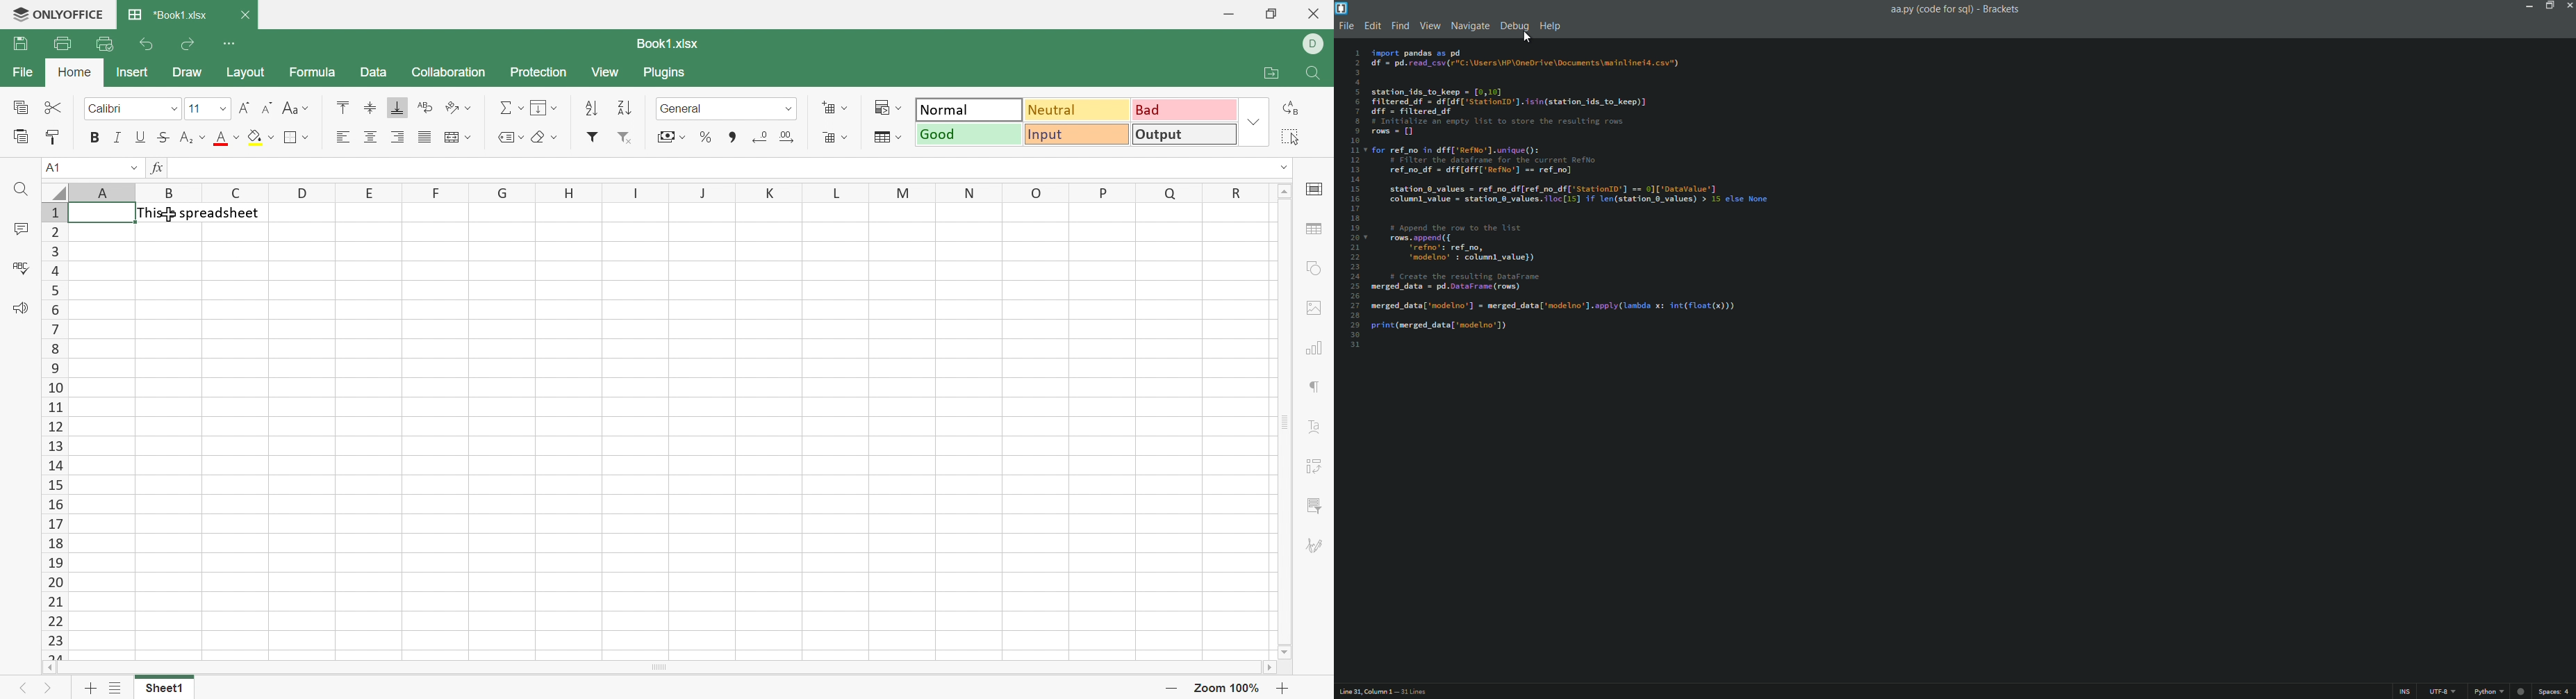  I want to click on Borders, so click(292, 138).